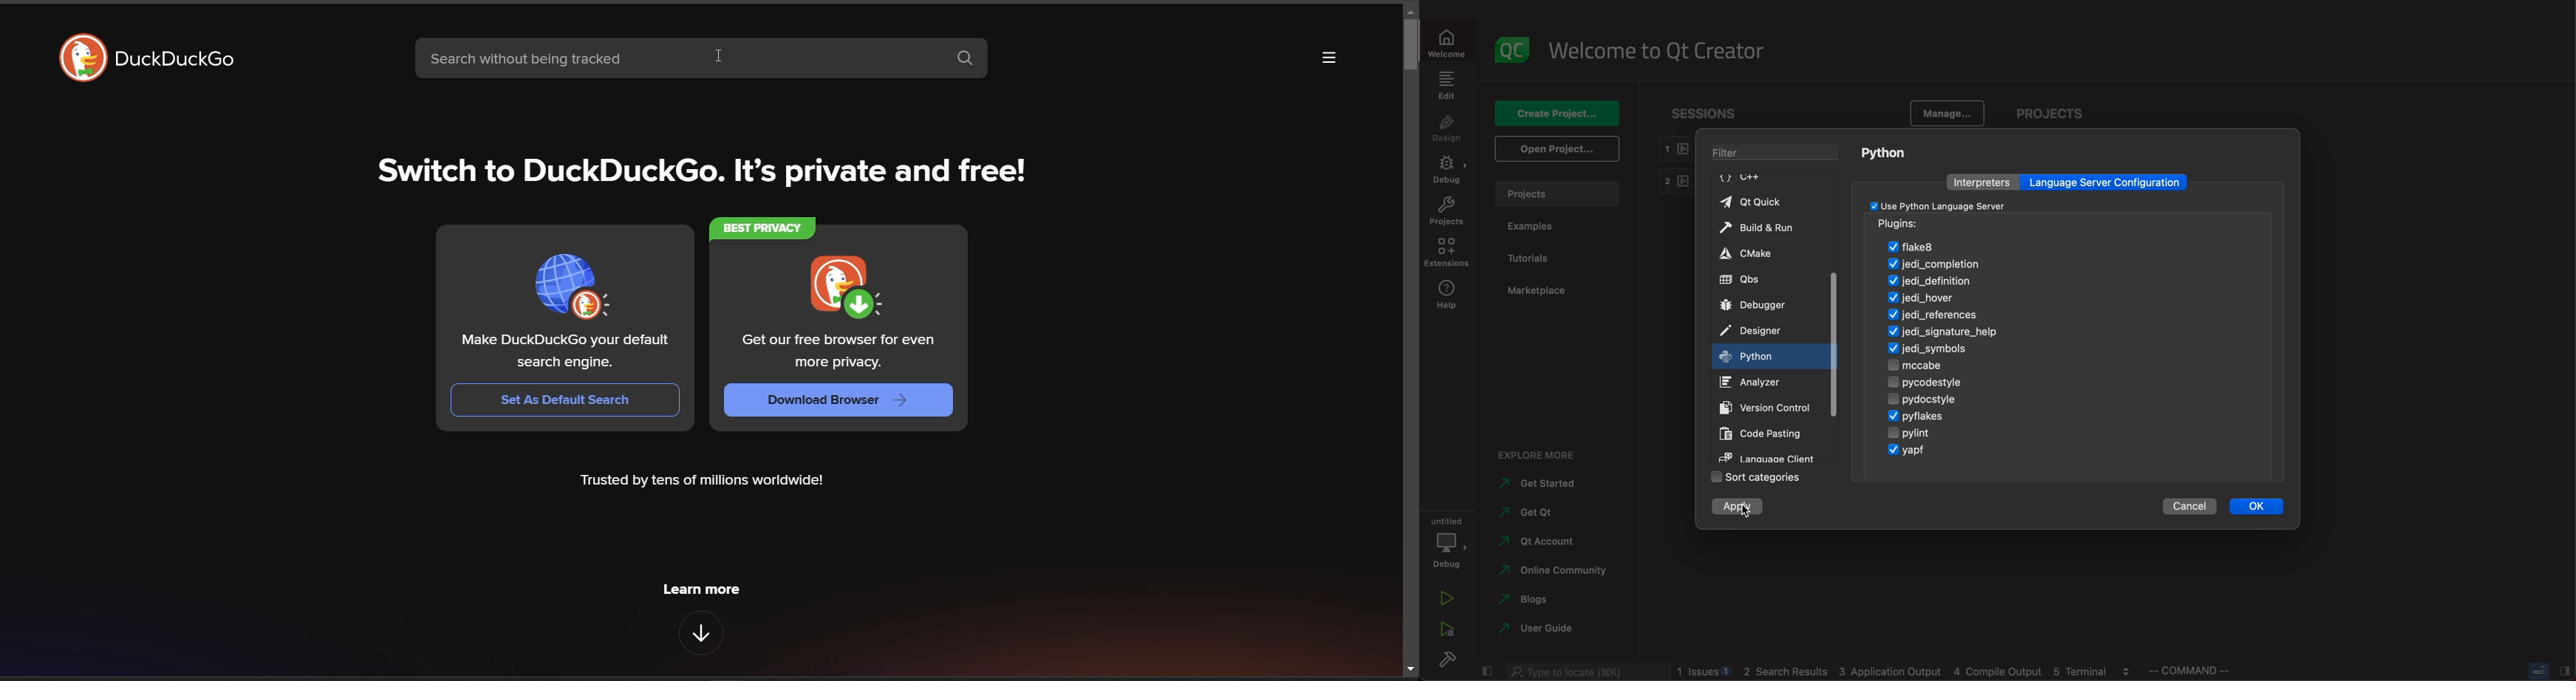 This screenshot has width=2576, height=700. Describe the element at coordinates (1713, 114) in the screenshot. I see `sessions` at that location.